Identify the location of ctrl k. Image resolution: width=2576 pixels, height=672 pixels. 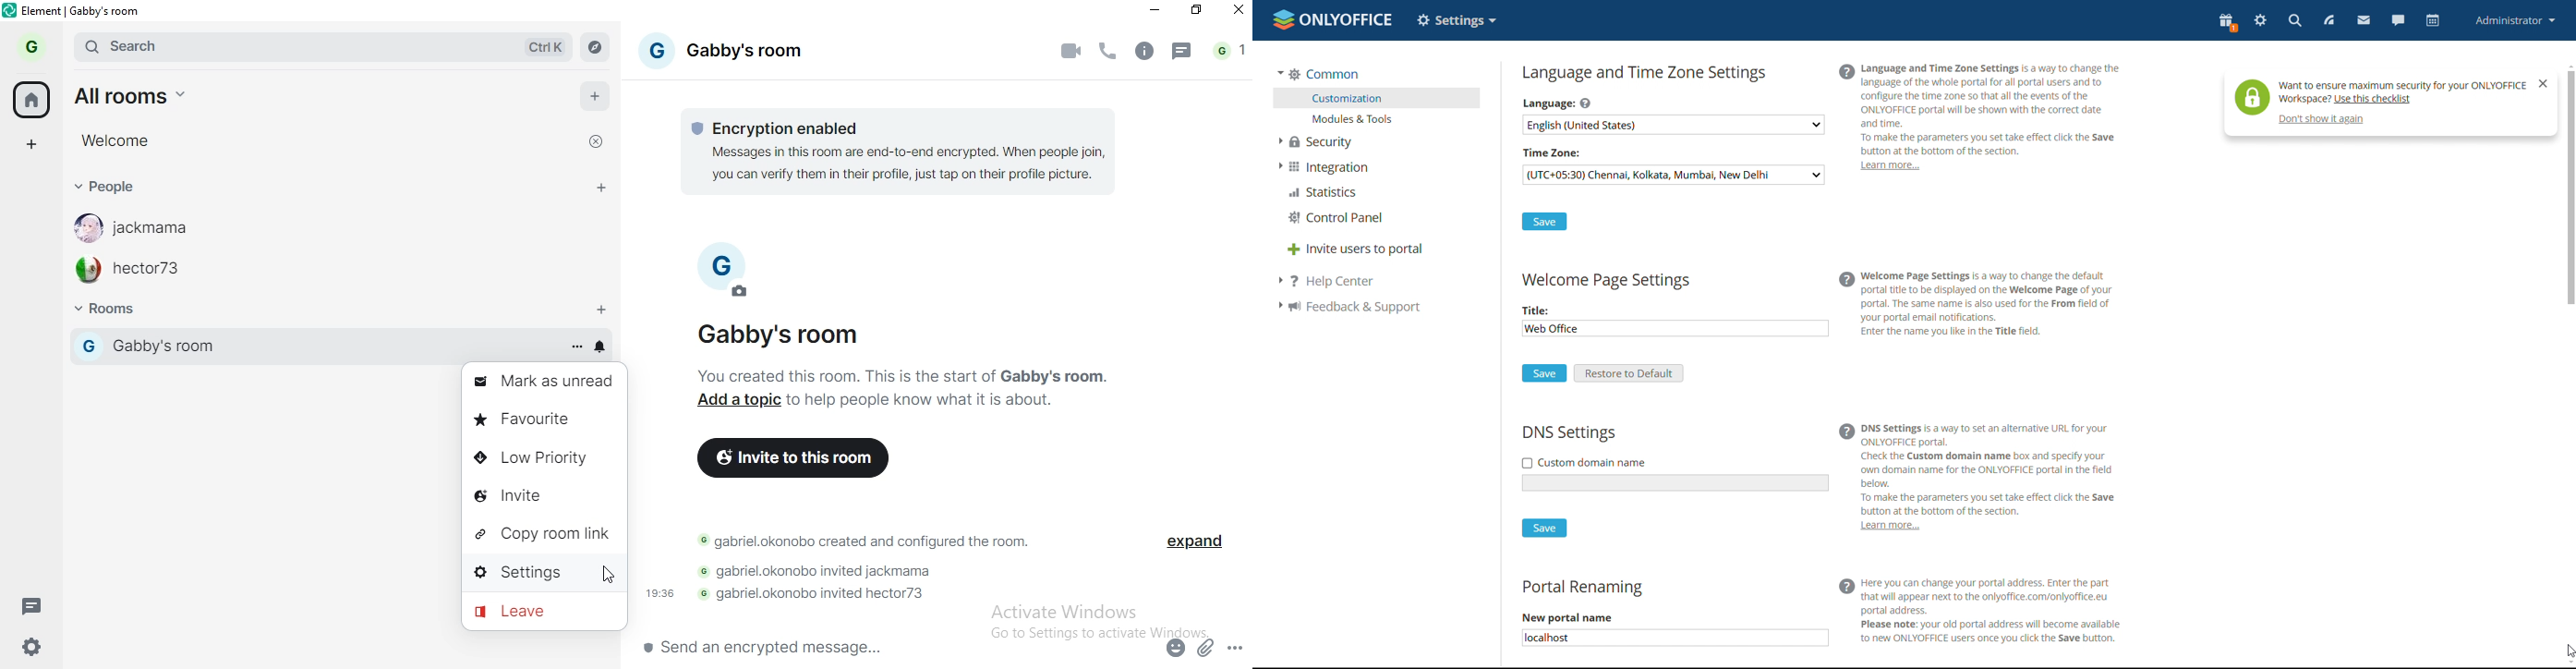
(537, 45).